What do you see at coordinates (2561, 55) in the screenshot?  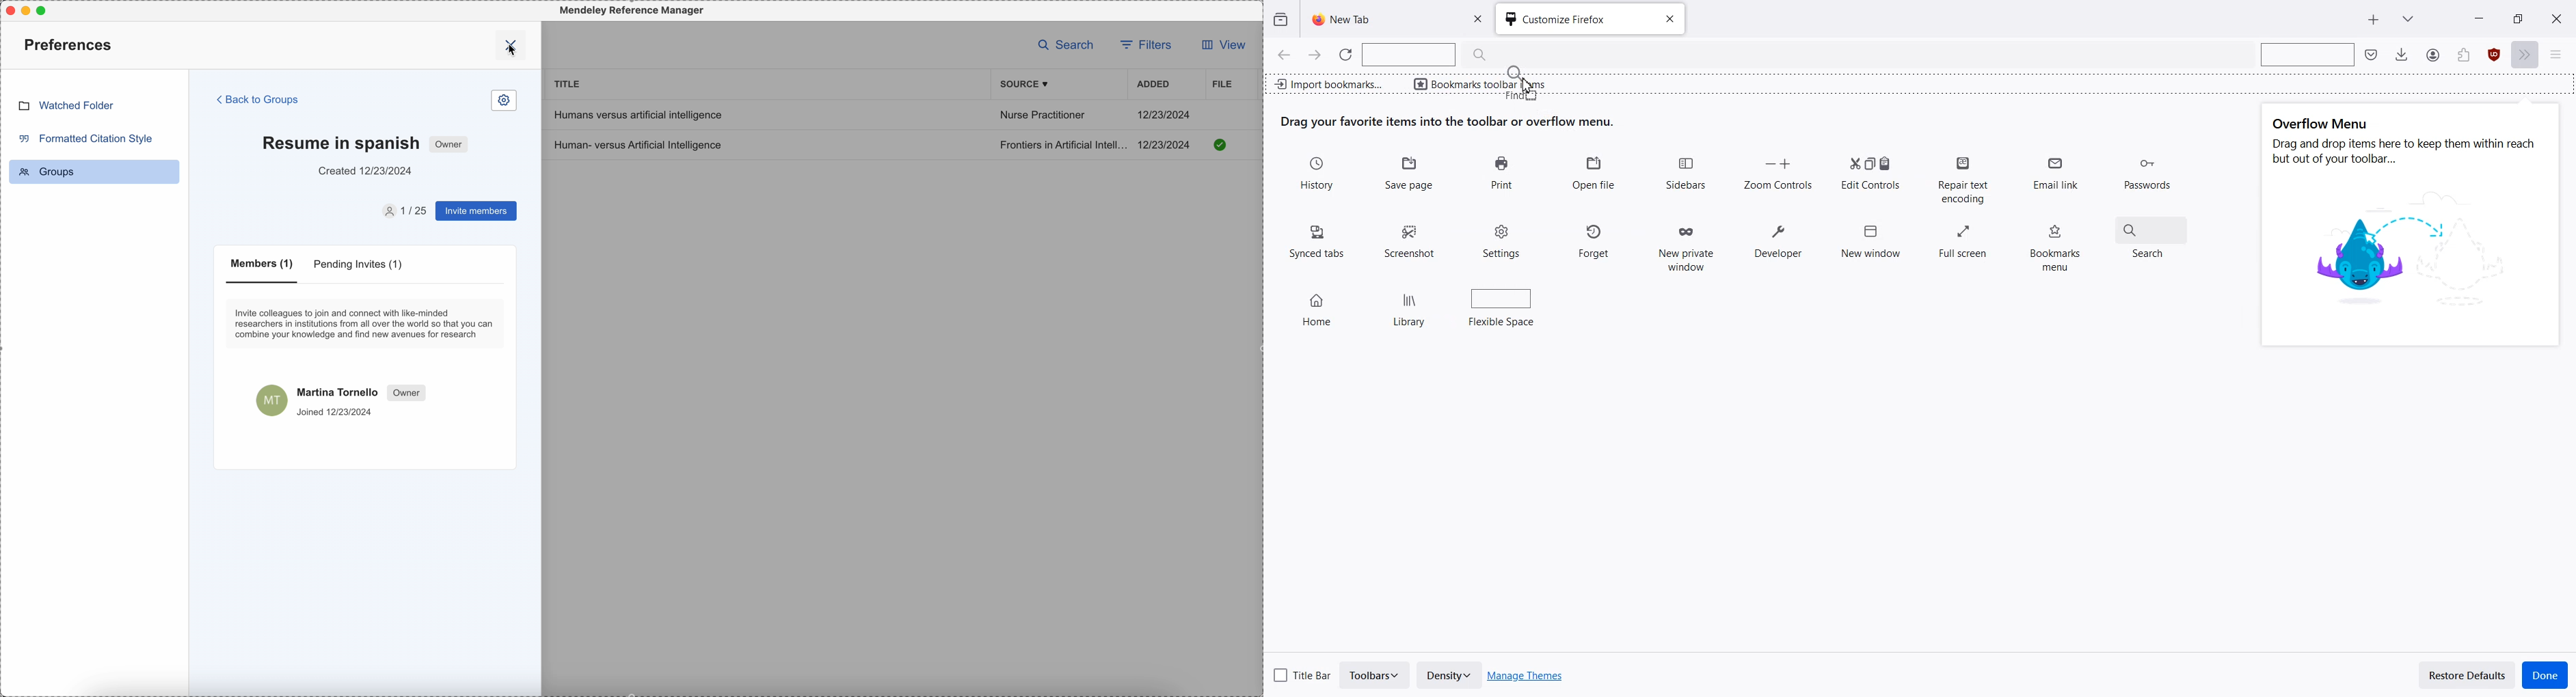 I see `Open Application menu` at bounding box center [2561, 55].